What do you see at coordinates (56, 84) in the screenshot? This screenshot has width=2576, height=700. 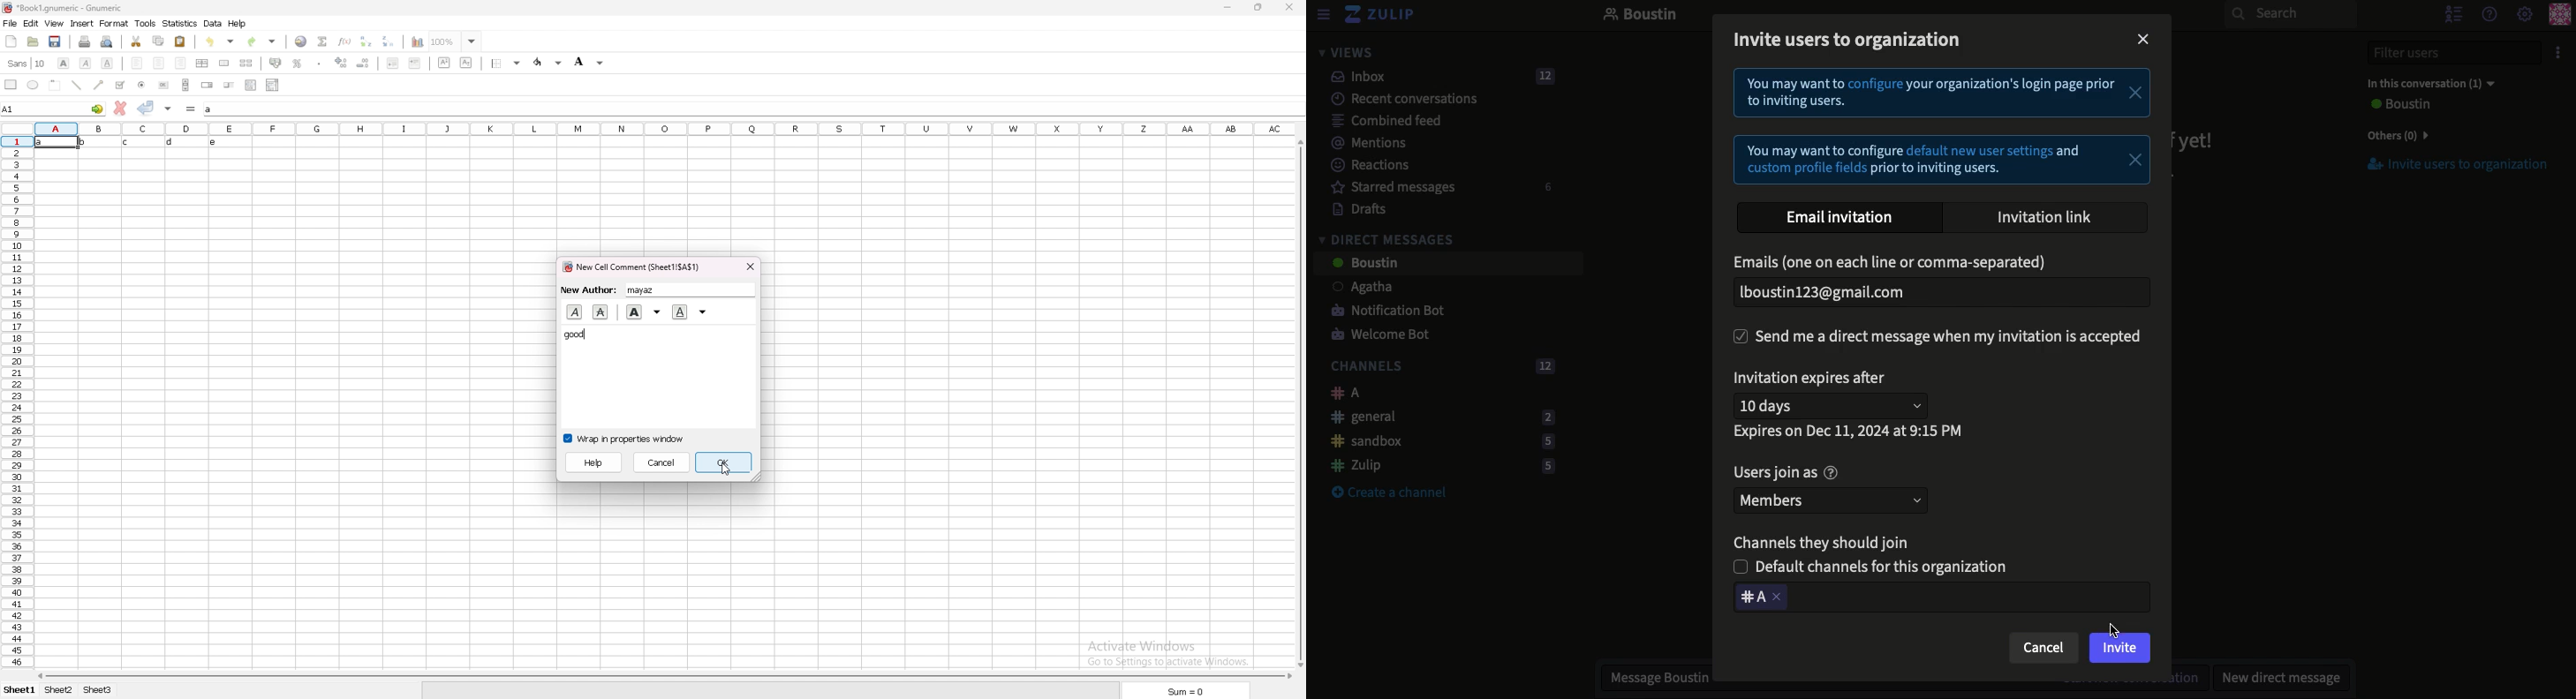 I see `frame` at bounding box center [56, 84].